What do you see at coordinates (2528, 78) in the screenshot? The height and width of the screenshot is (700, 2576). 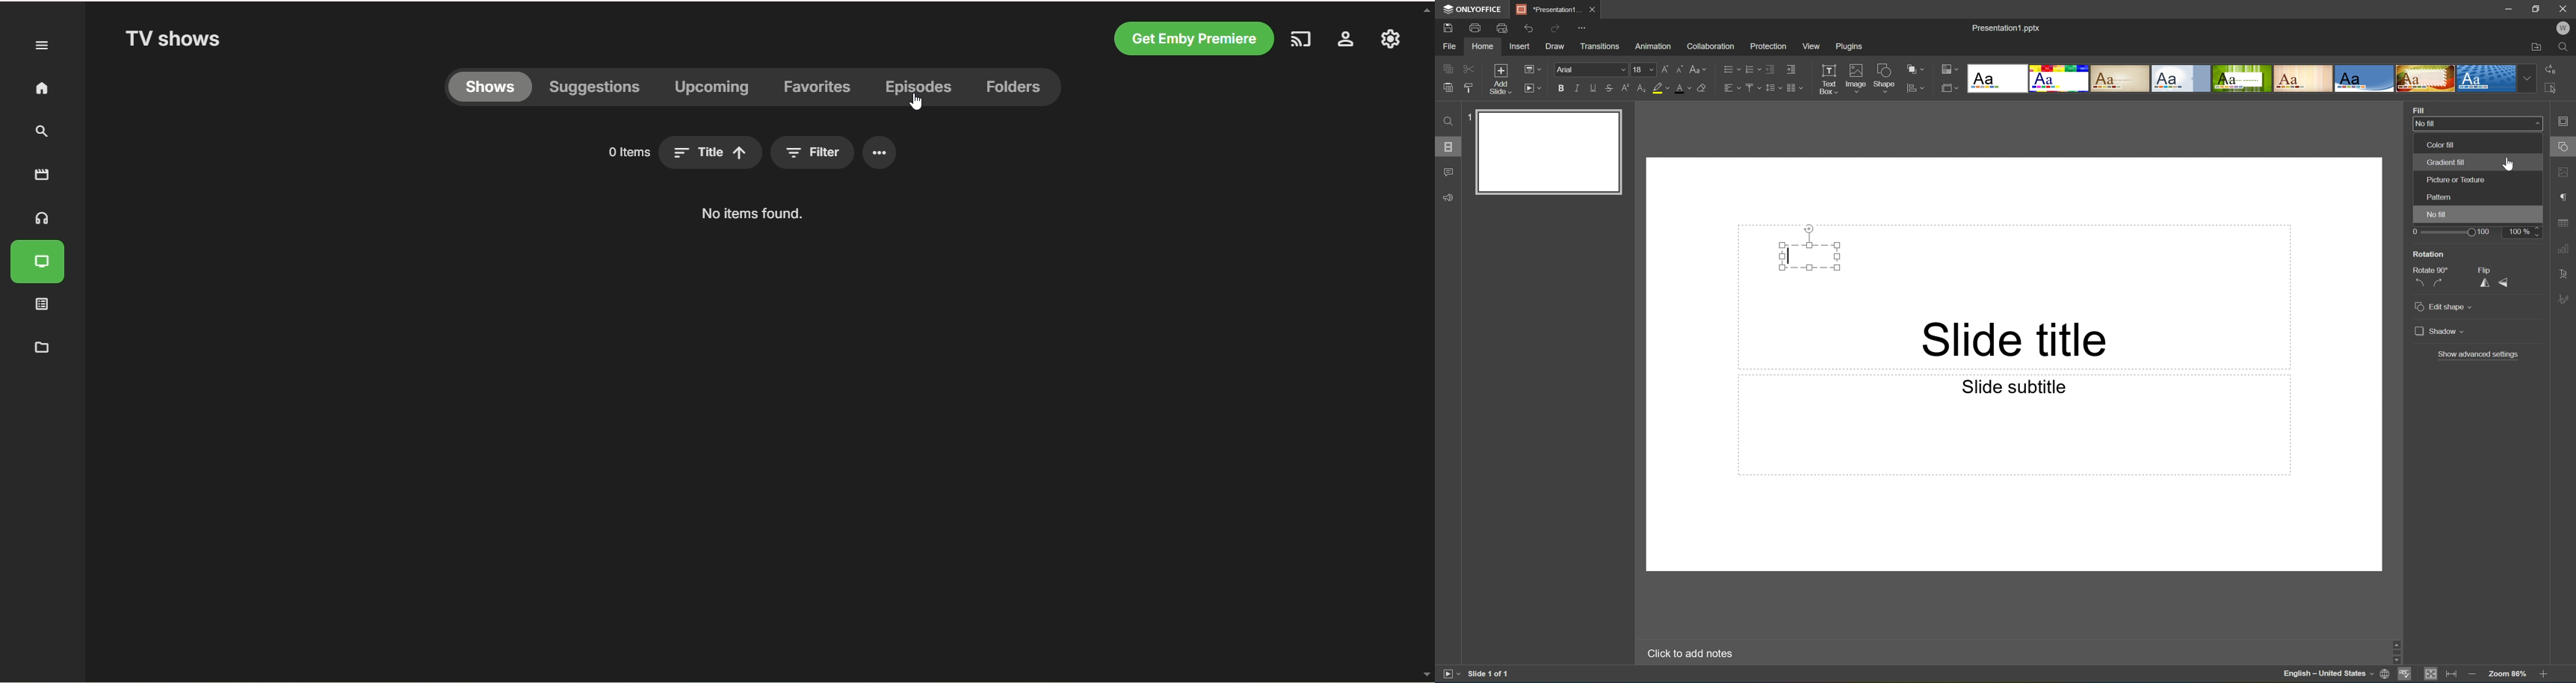 I see `Drop Down` at bounding box center [2528, 78].